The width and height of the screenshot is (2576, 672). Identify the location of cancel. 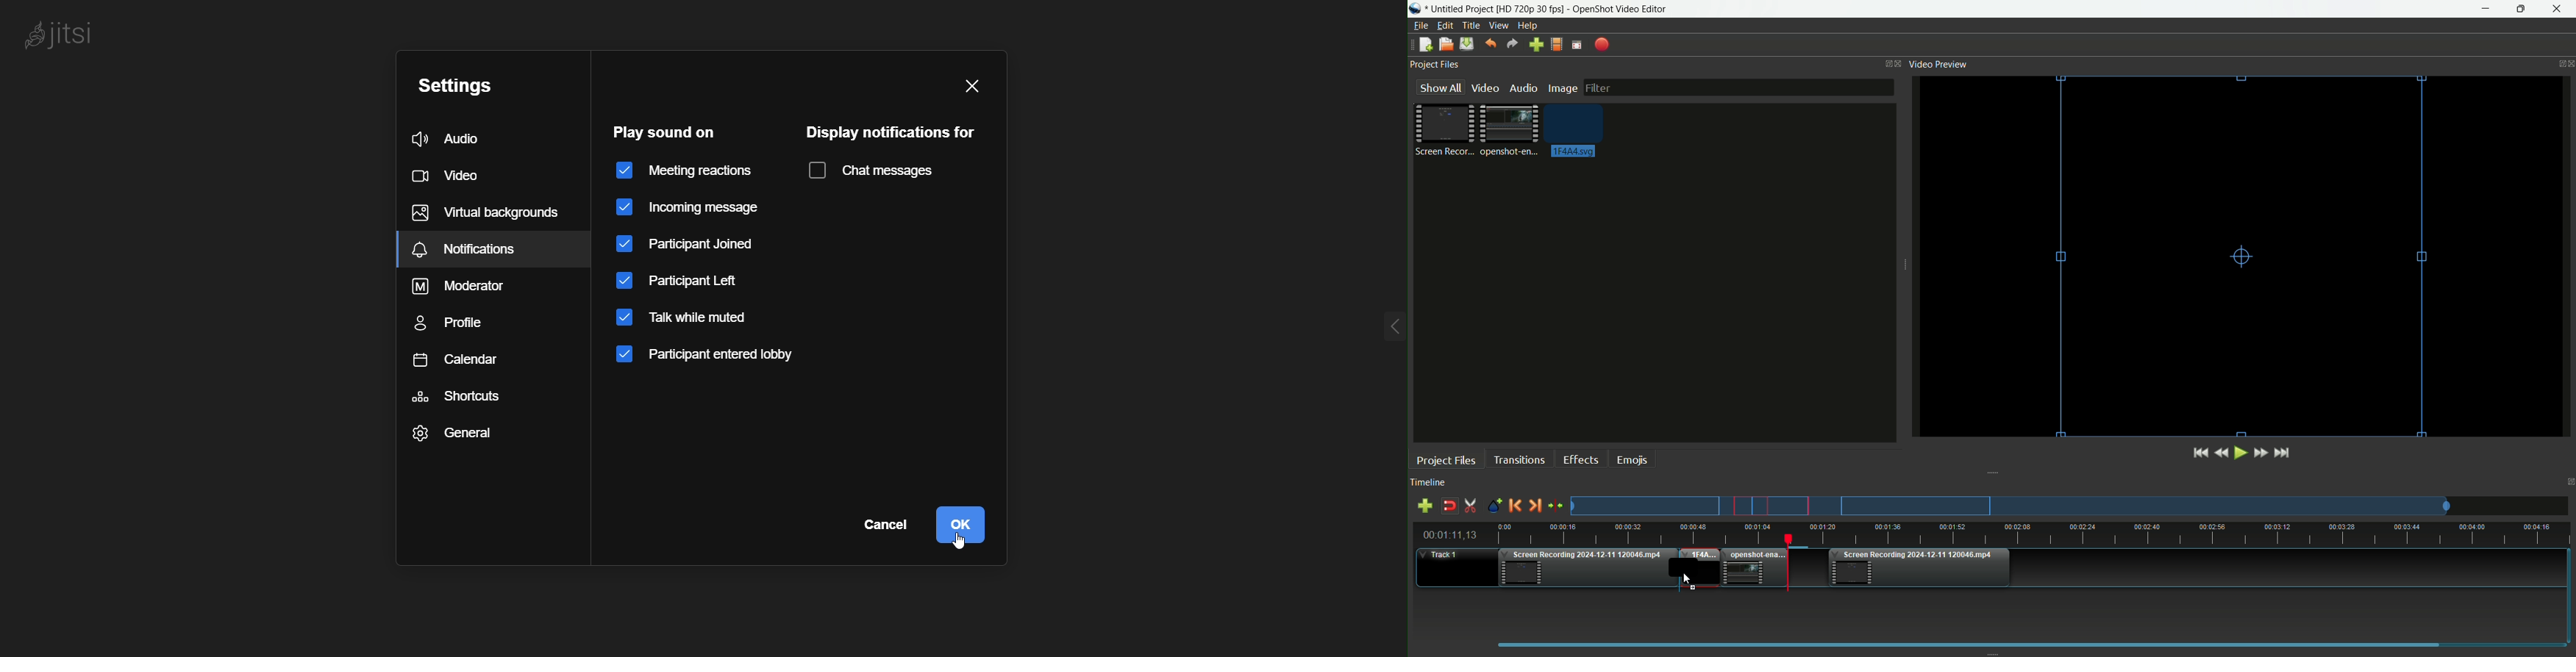
(877, 529).